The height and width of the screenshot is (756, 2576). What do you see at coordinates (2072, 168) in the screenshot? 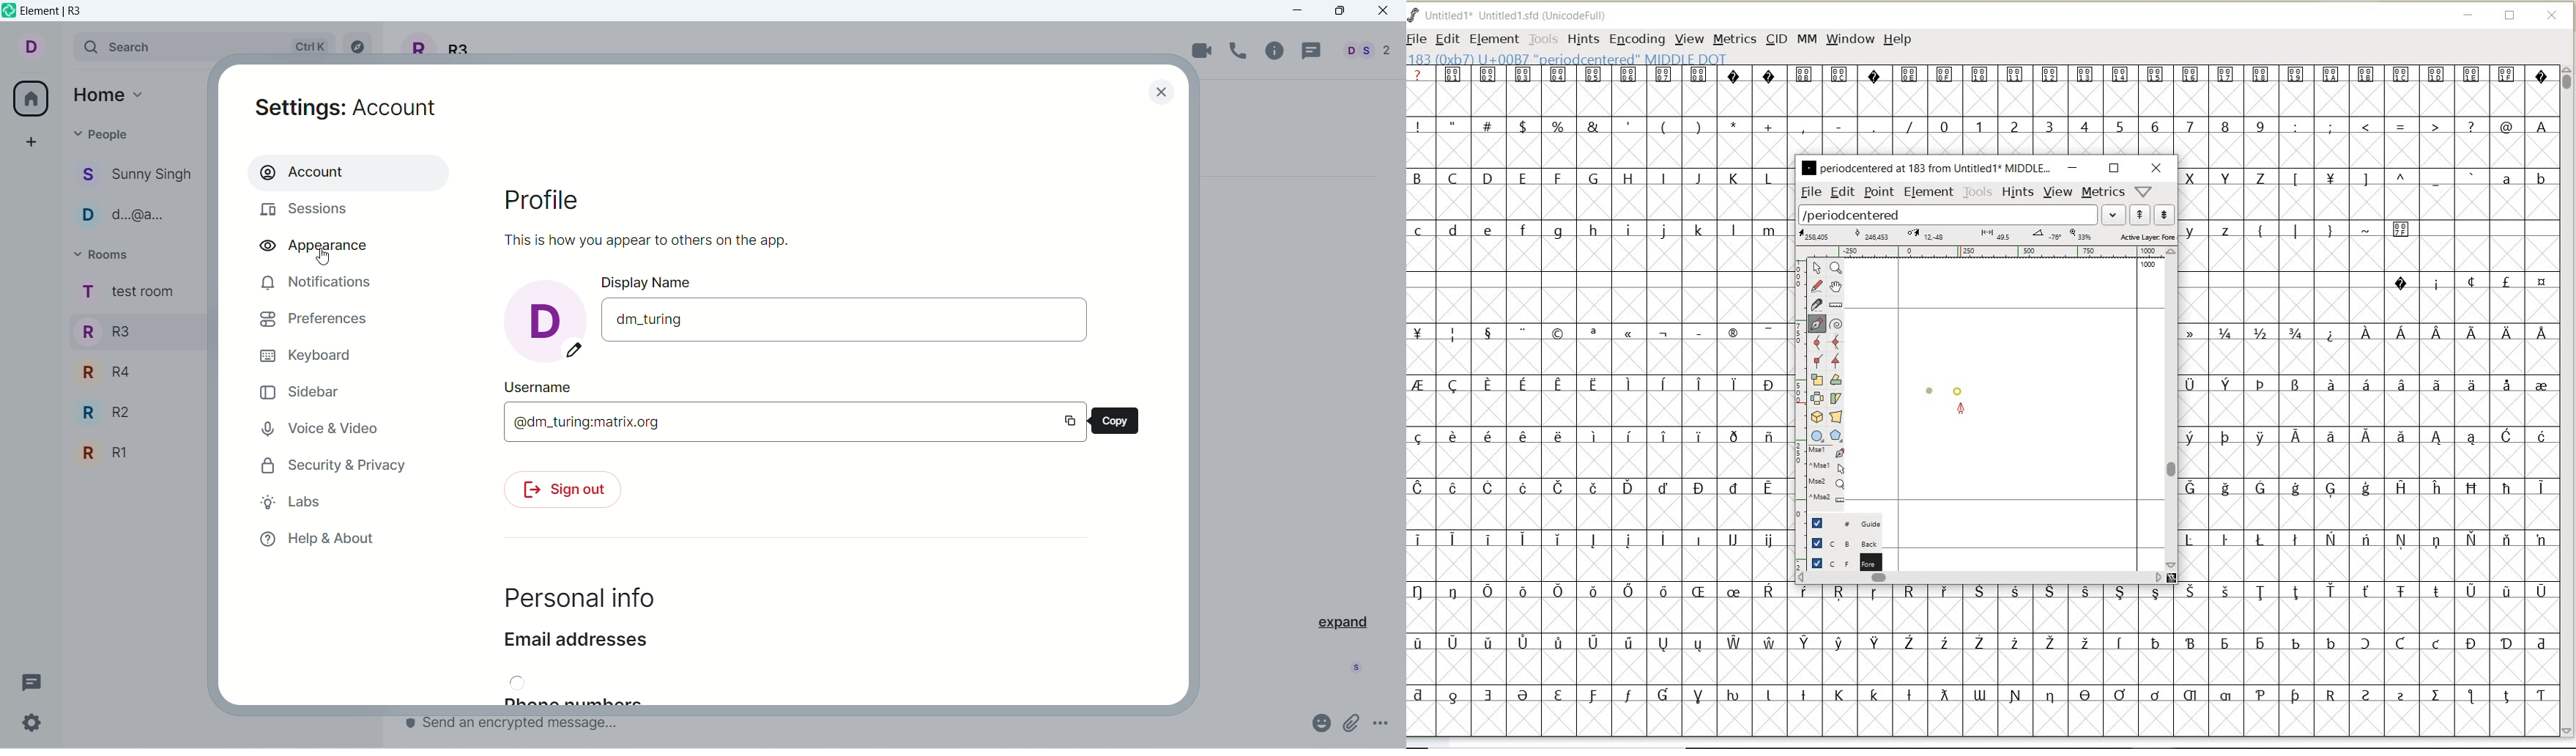
I see `minimize` at bounding box center [2072, 168].